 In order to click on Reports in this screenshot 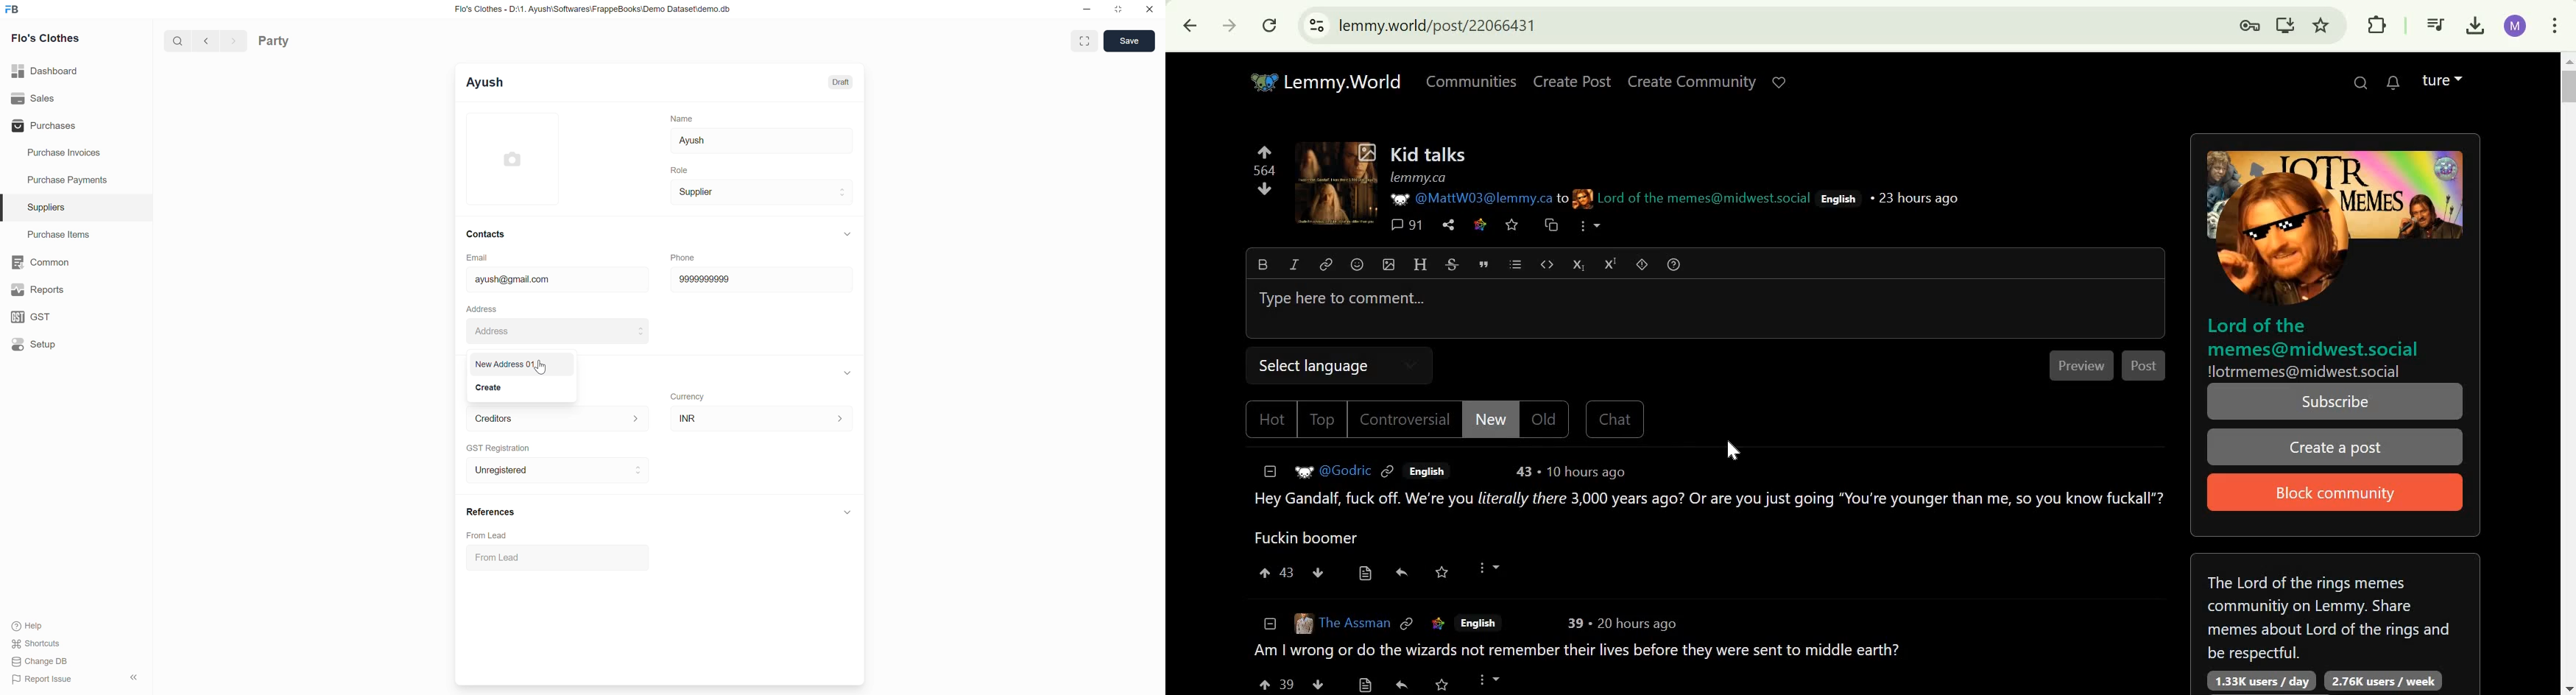, I will do `click(76, 290)`.